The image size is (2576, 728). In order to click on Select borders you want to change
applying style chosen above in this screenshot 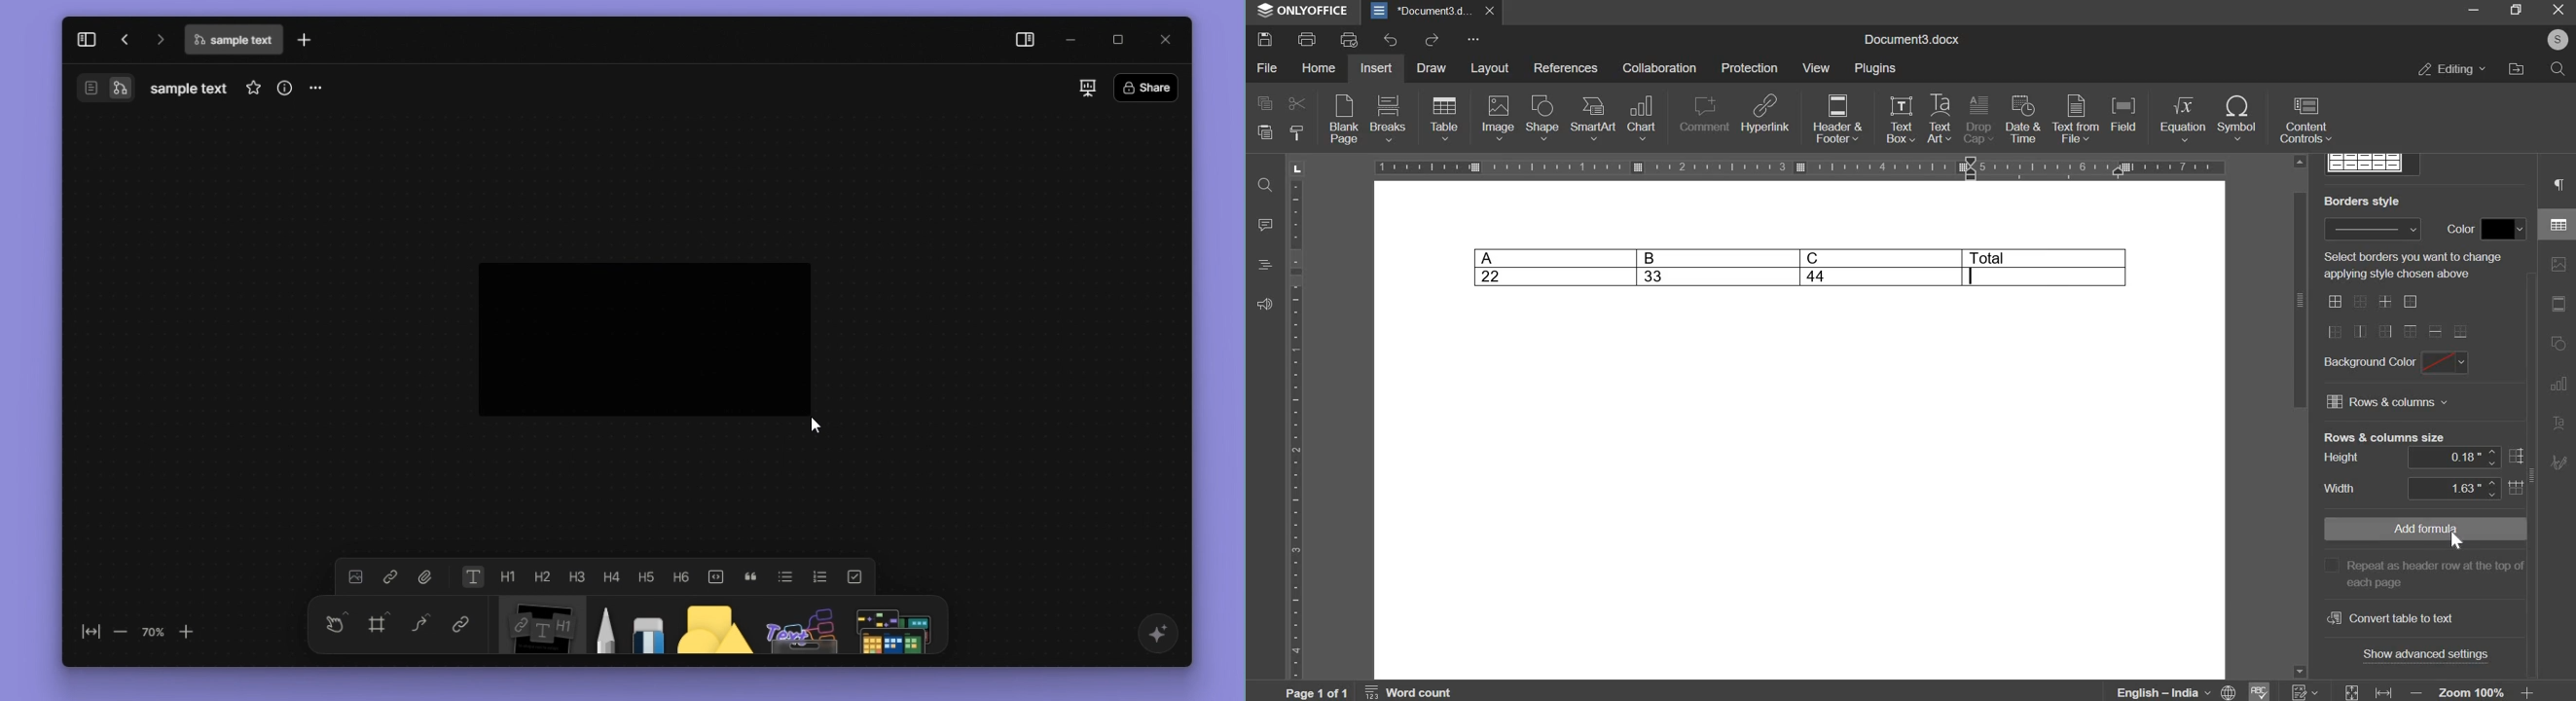, I will do `click(2415, 266)`.